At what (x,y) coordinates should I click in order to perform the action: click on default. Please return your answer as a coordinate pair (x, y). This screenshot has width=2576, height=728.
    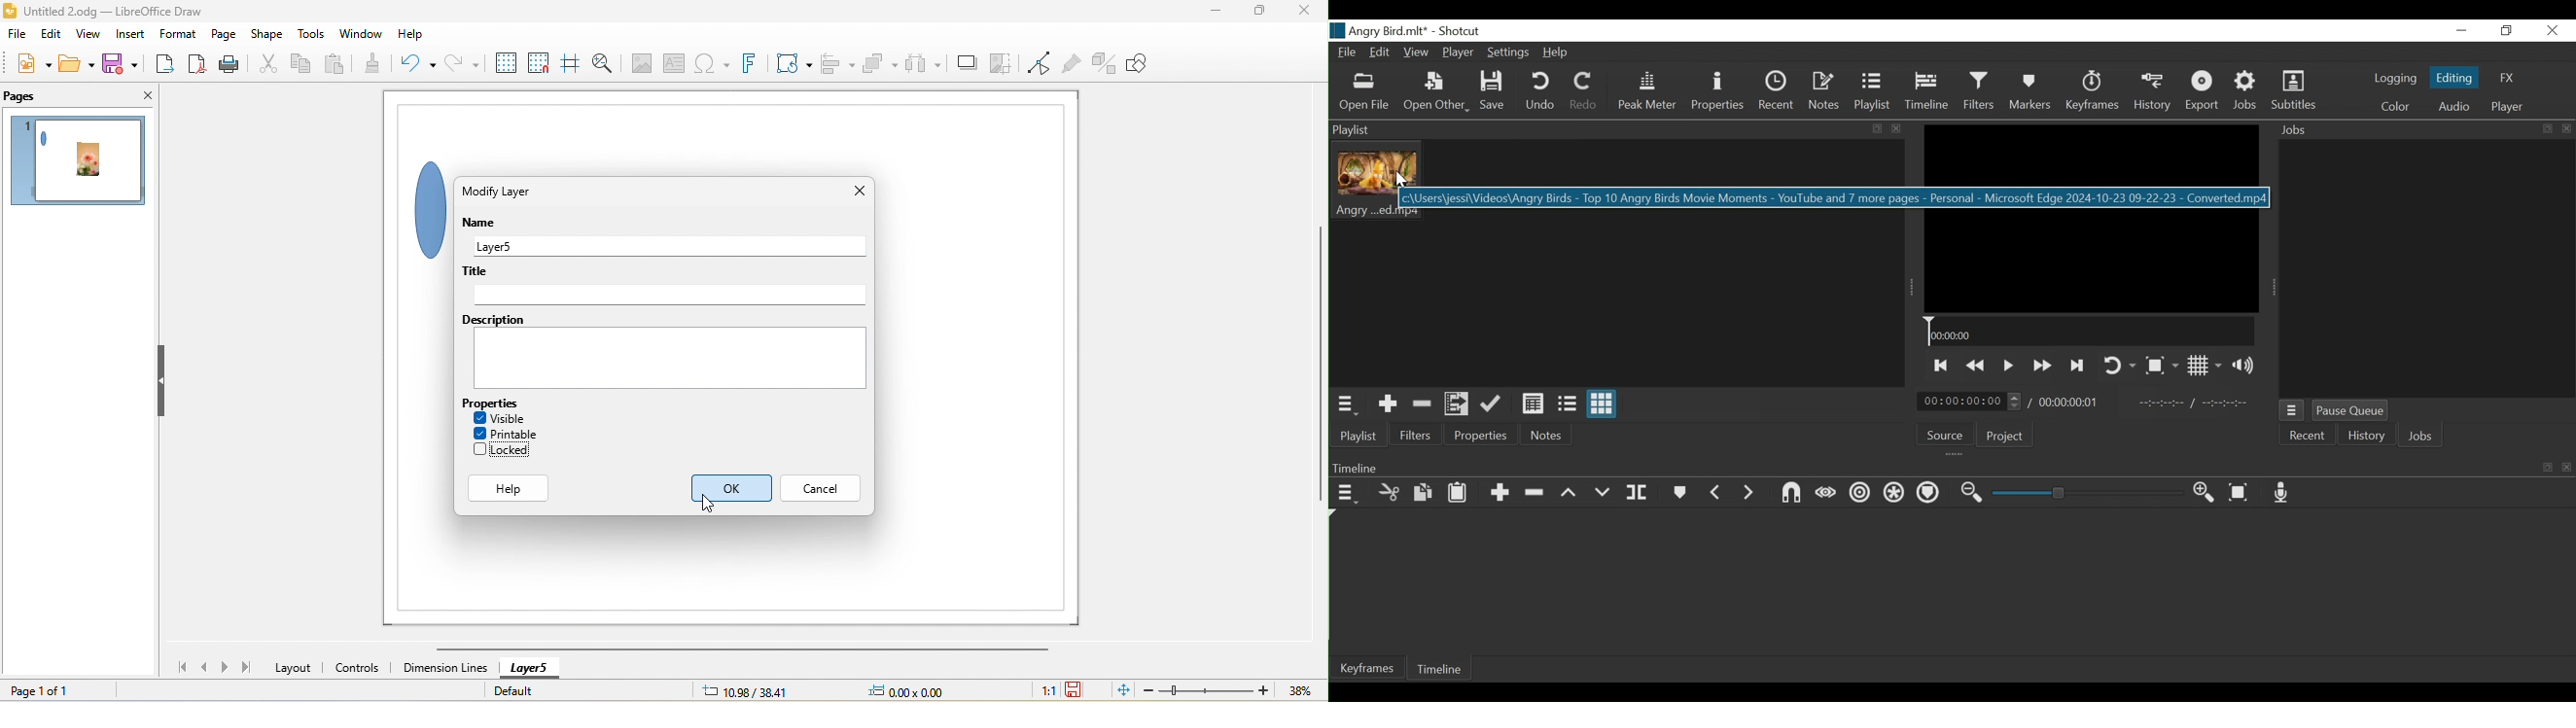
    Looking at the image, I should click on (526, 689).